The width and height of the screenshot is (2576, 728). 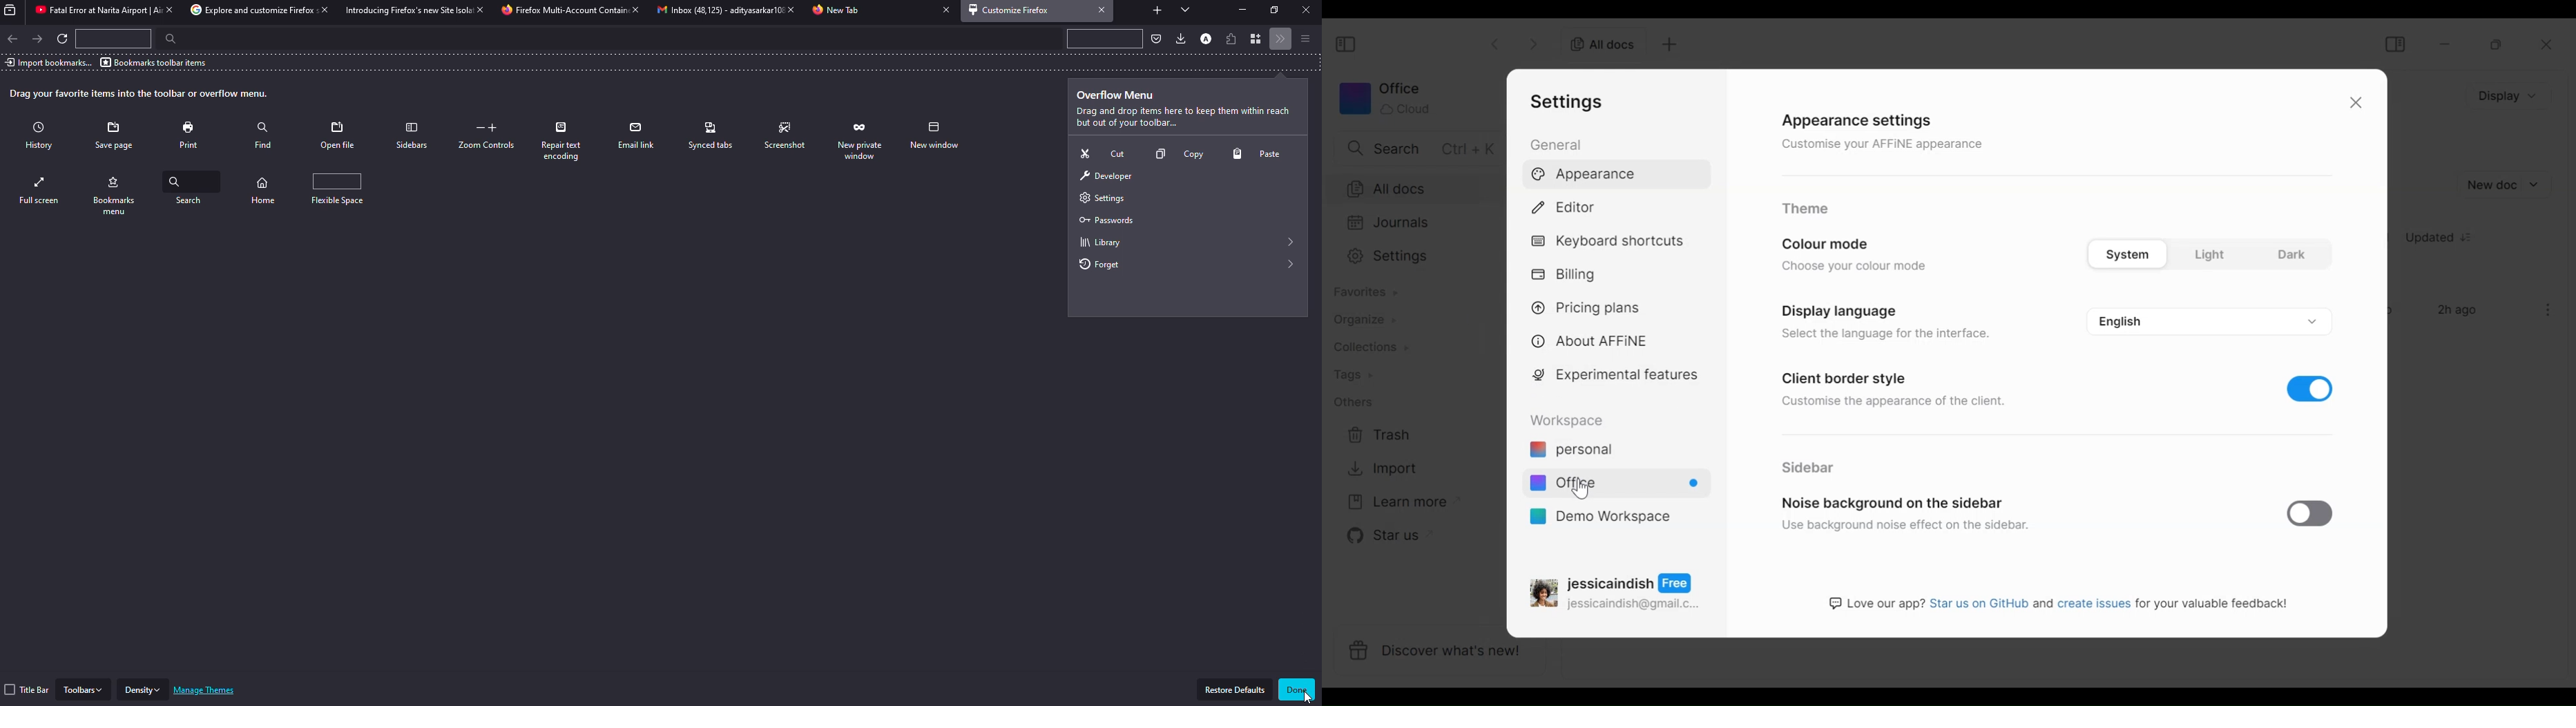 I want to click on Search, so click(x=1418, y=148).